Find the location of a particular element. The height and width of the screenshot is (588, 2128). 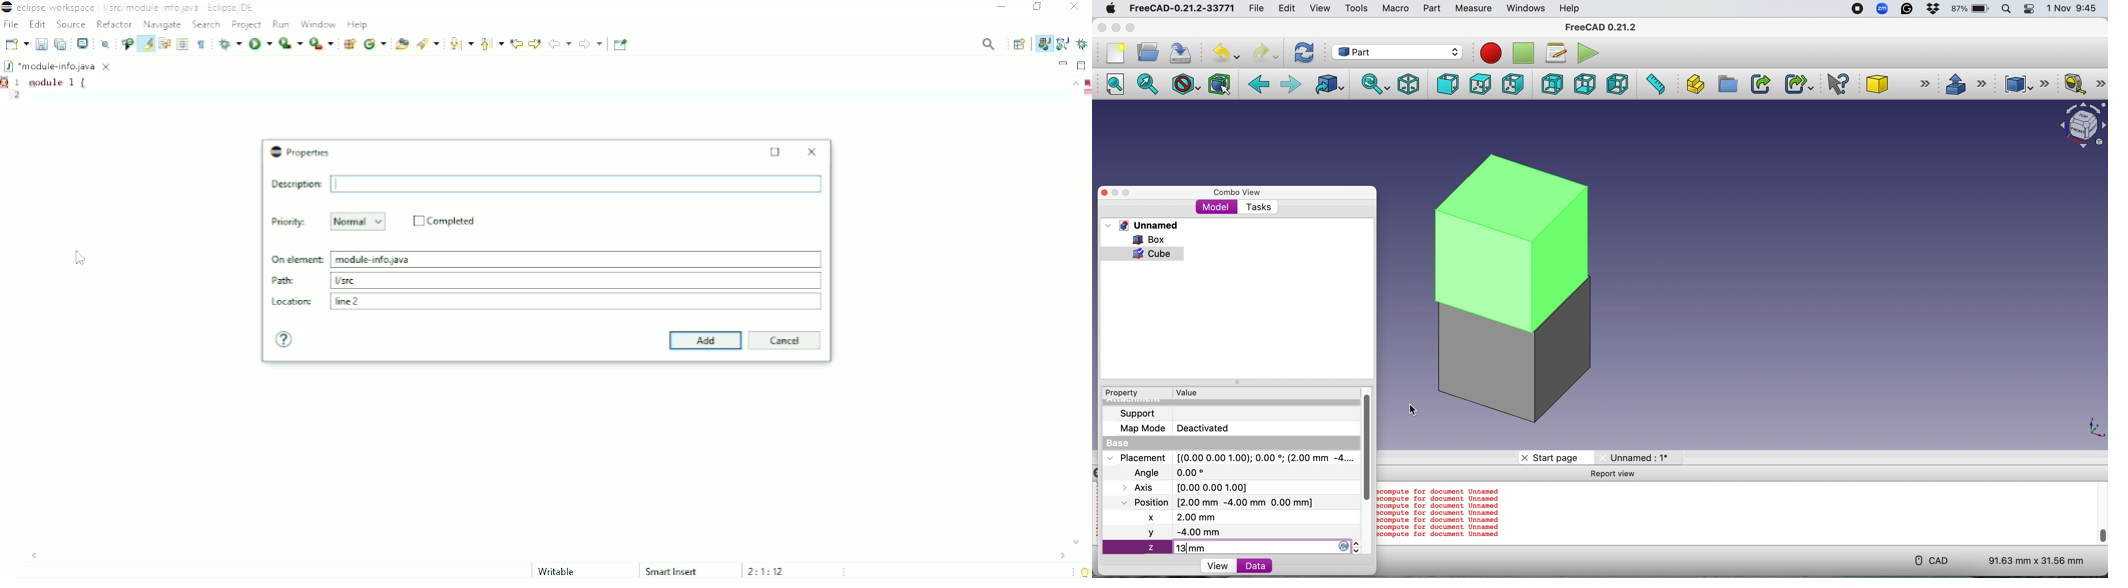

Execute macros is located at coordinates (1591, 52).